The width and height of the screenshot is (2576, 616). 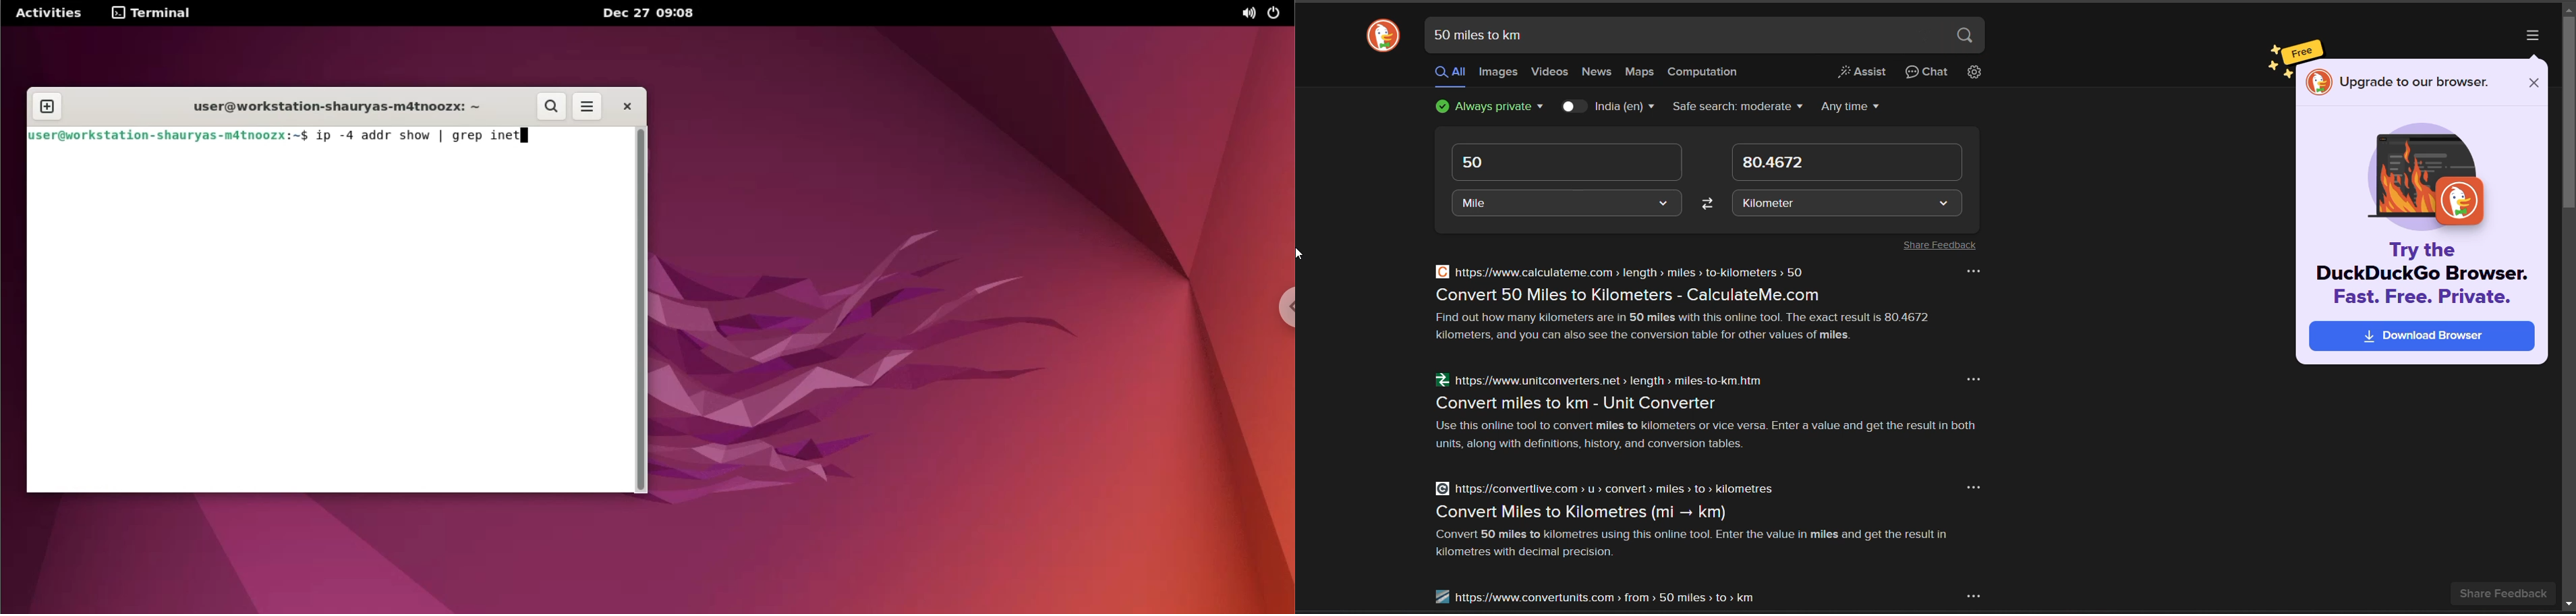 What do you see at coordinates (1971, 73) in the screenshot?
I see `change search settings` at bounding box center [1971, 73].